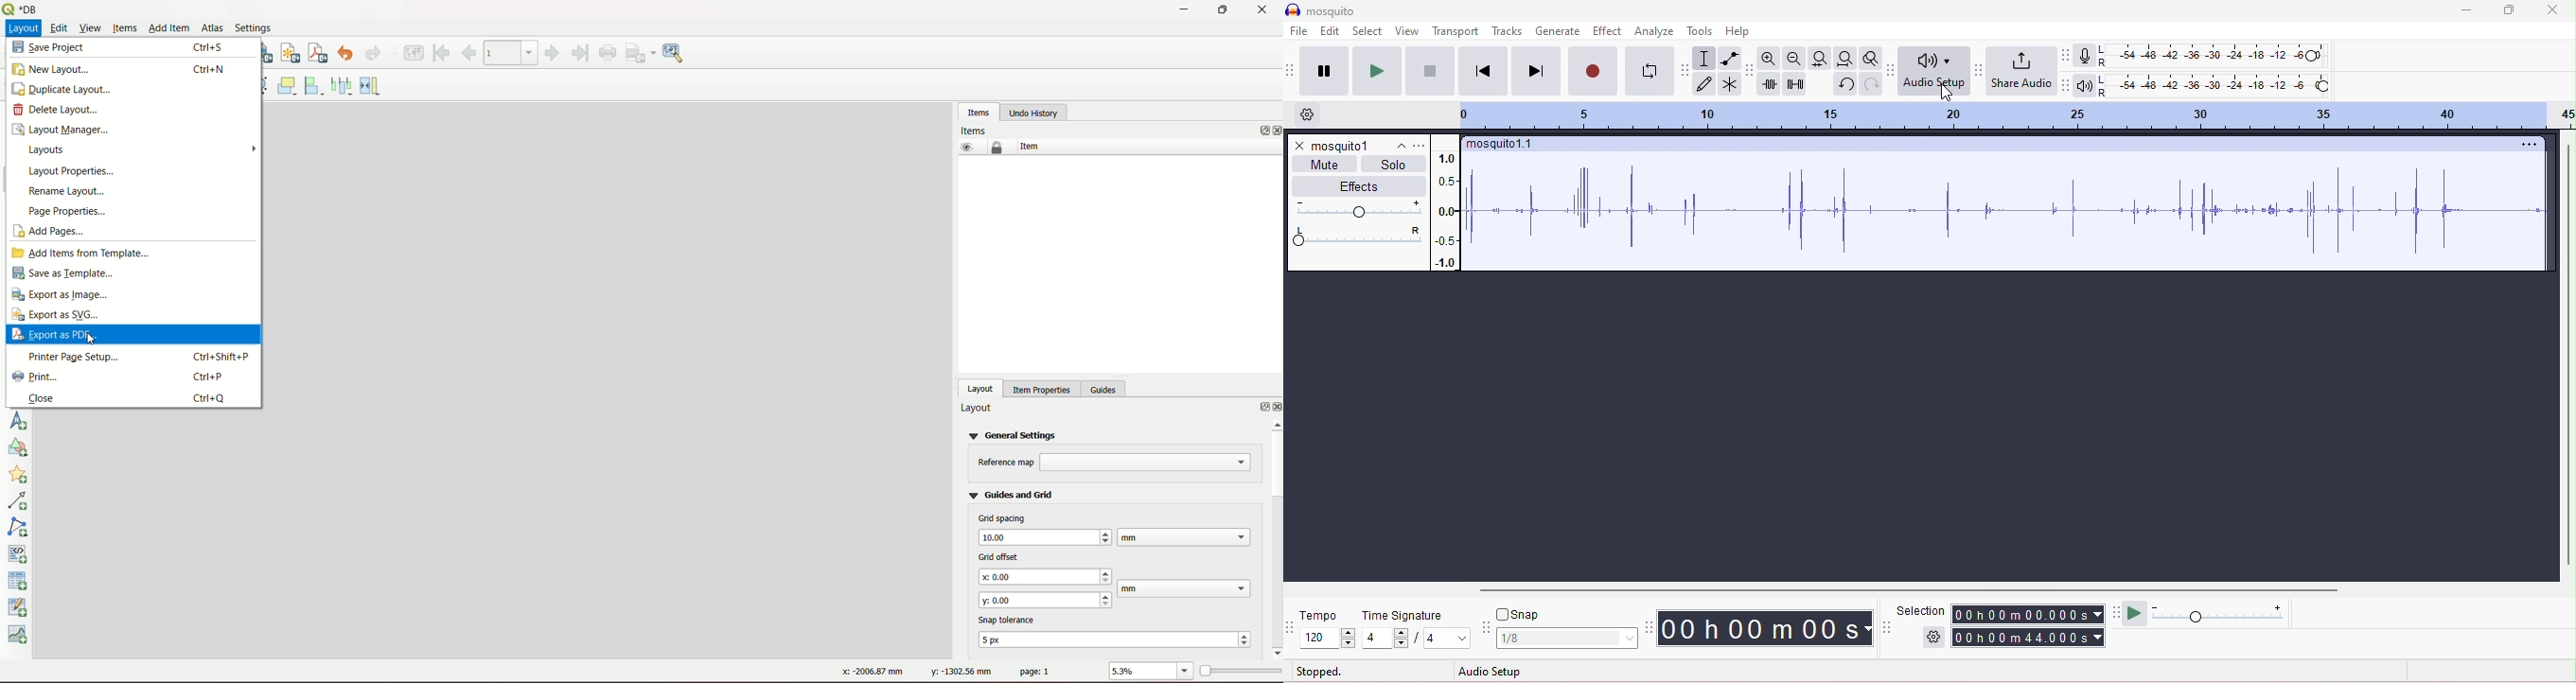 The height and width of the screenshot is (700, 2576). Describe the element at coordinates (1764, 628) in the screenshot. I see `time` at that location.